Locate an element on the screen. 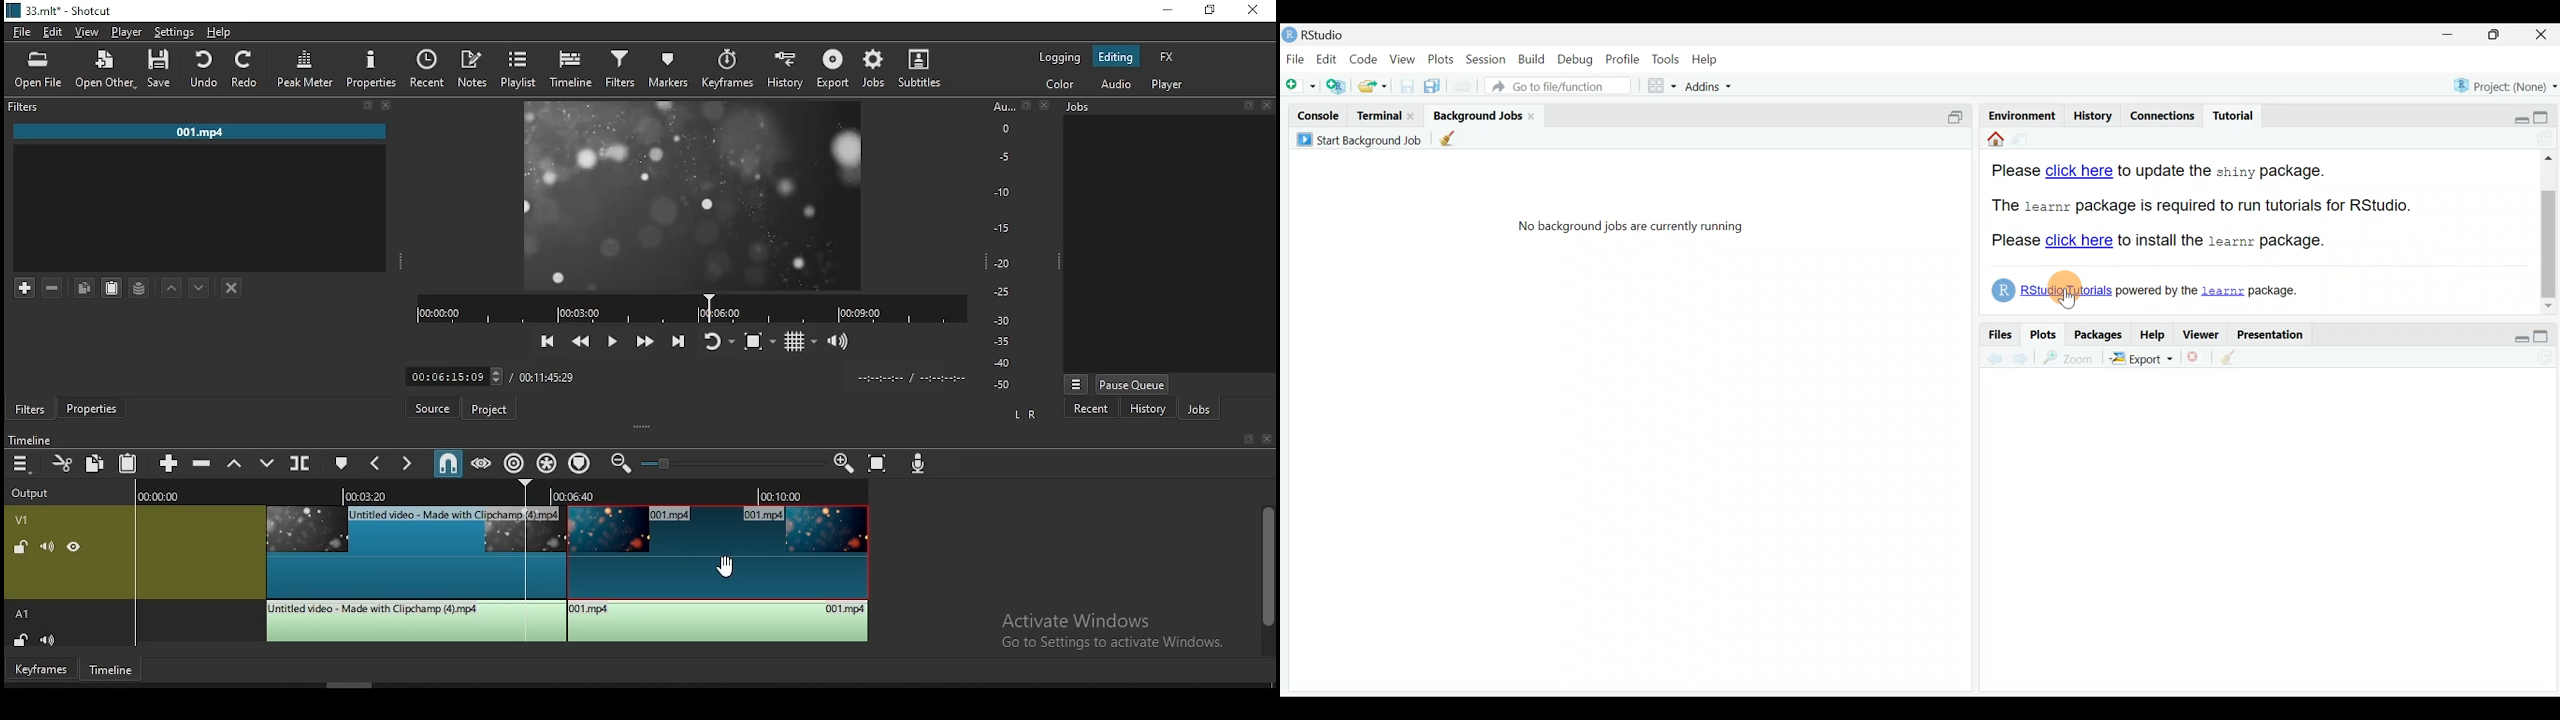 The width and height of the screenshot is (2576, 728). Maximize is located at coordinates (2501, 36).